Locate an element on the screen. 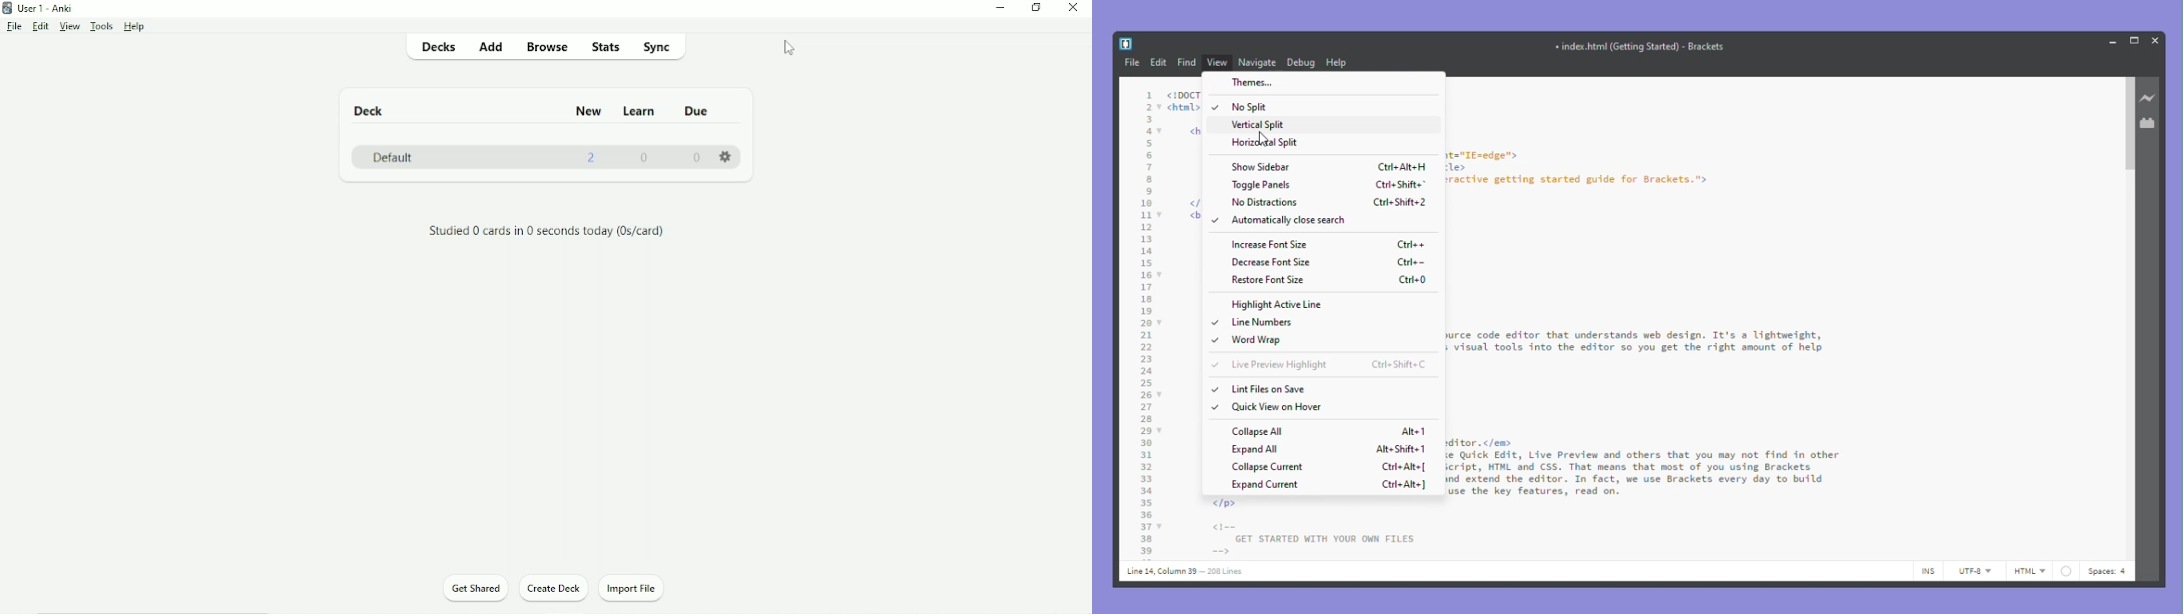 The height and width of the screenshot is (616, 2184). File is located at coordinates (1131, 62).